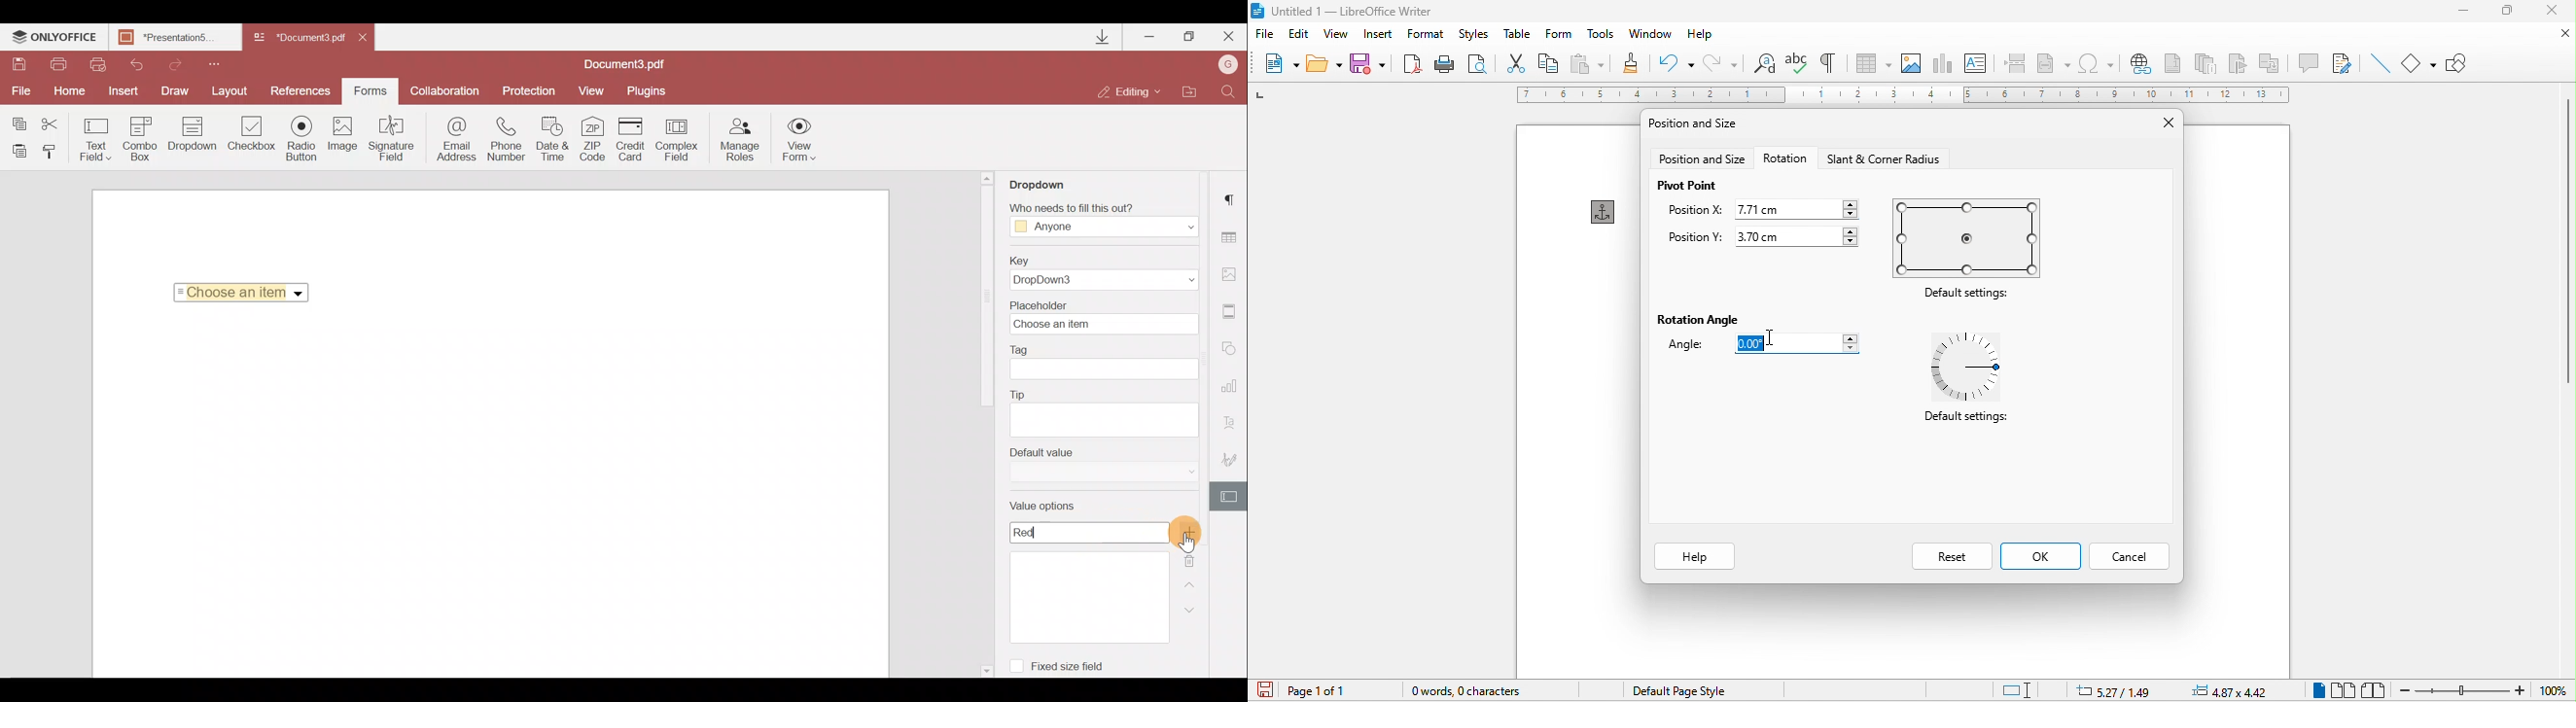  Describe the element at coordinates (1105, 37) in the screenshot. I see `Downloads` at that location.